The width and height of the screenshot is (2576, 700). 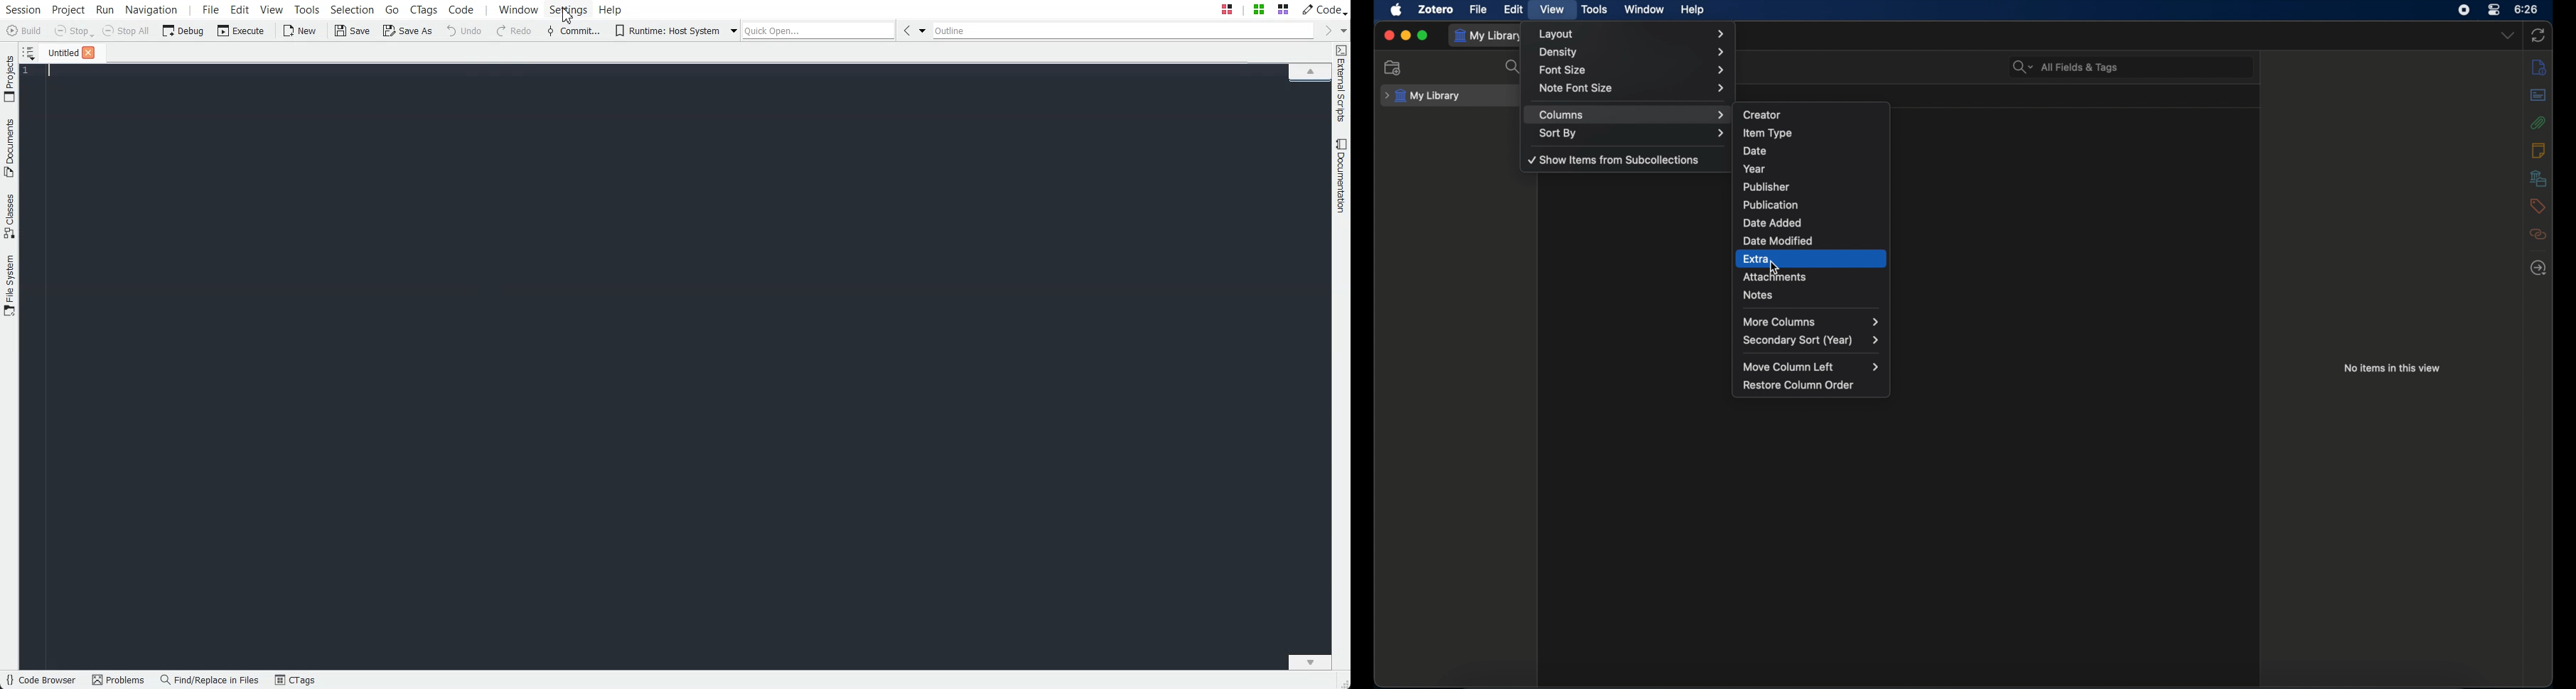 I want to click on cursor, so click(x=1776, y=267).